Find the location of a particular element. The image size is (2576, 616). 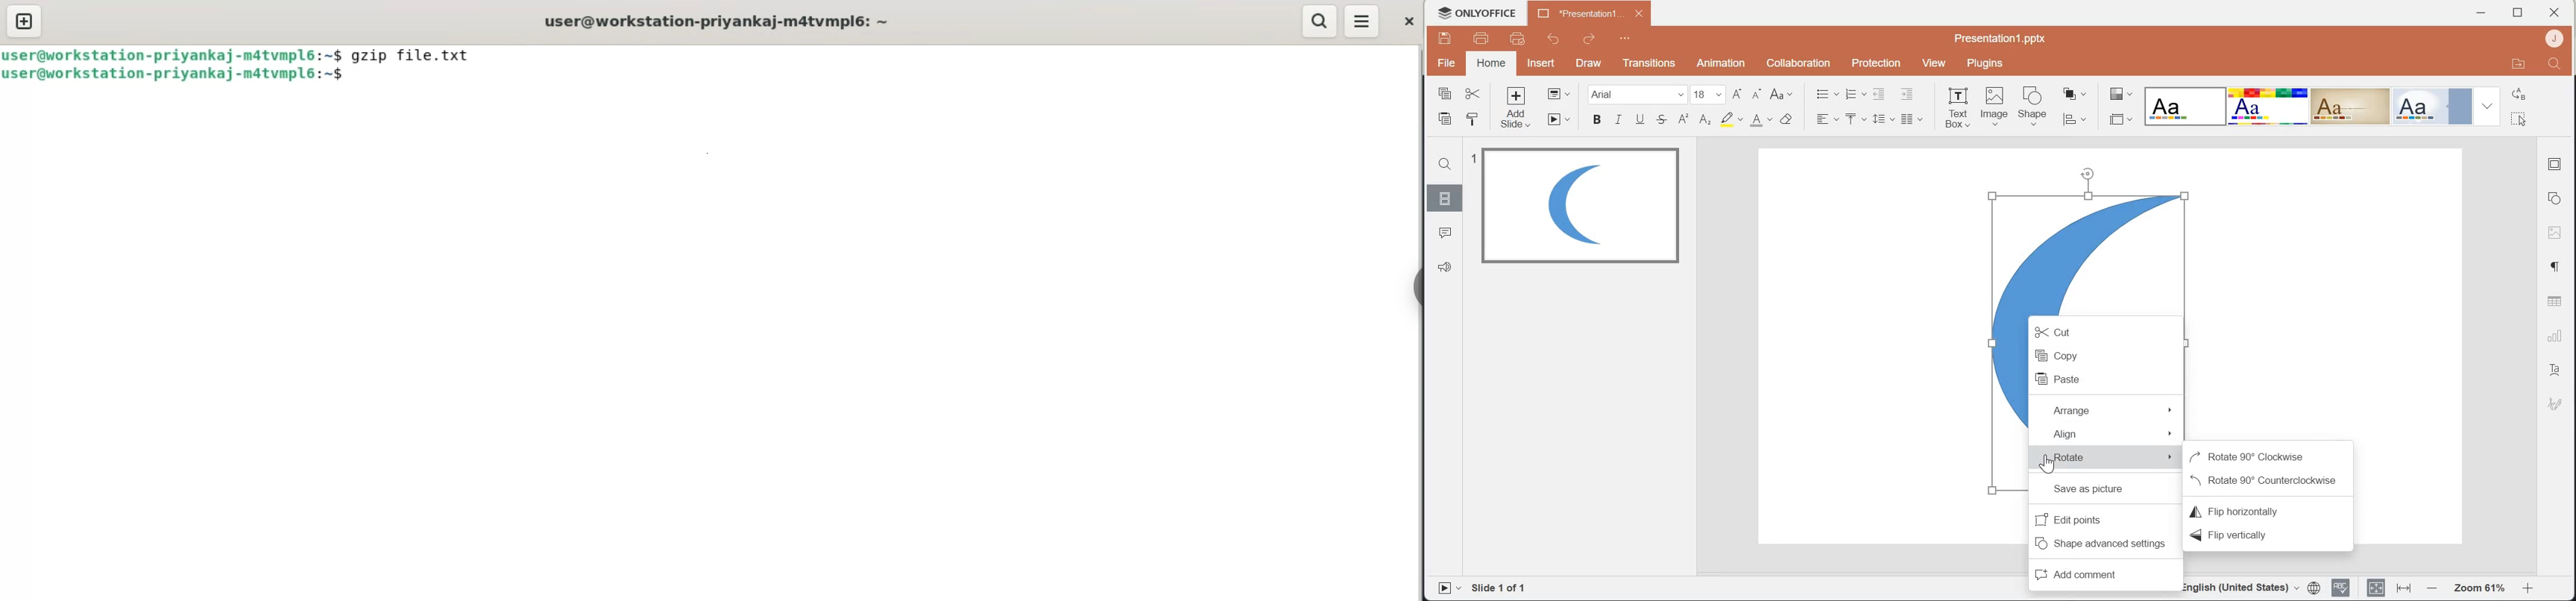

Shape is located at coordinates (2035, 105).